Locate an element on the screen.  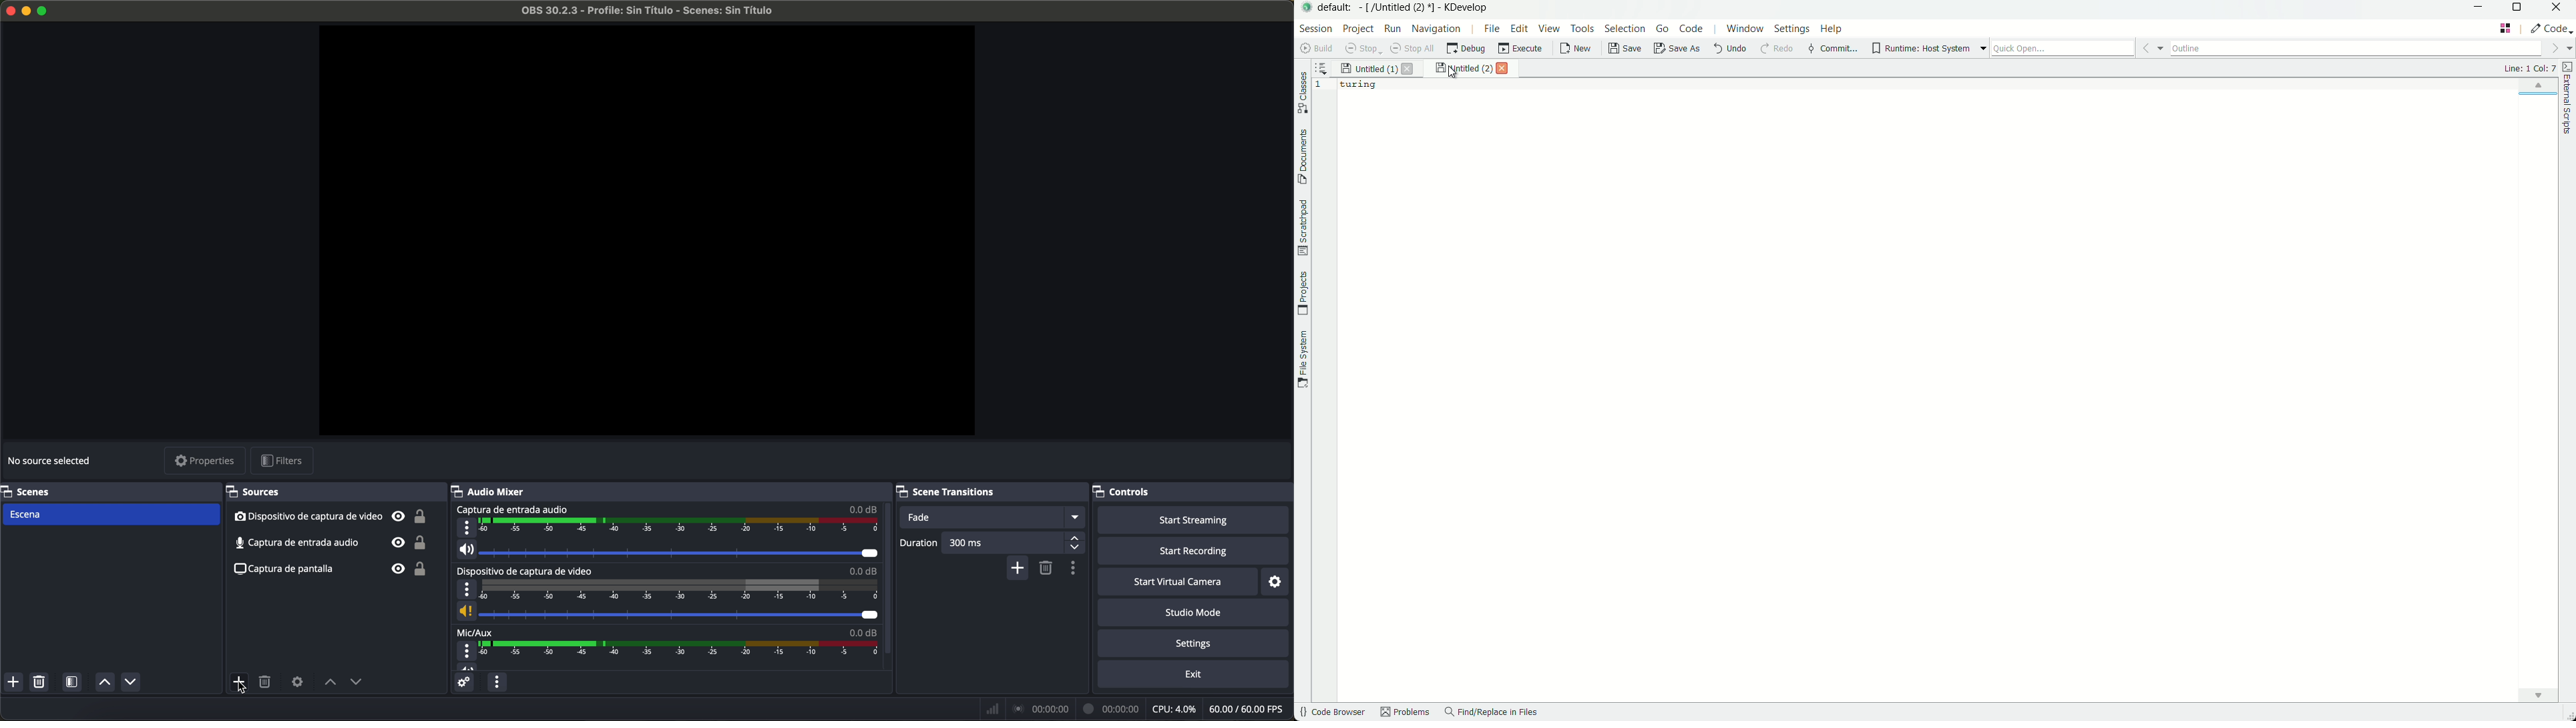
save is located at coordinates (1622, 50).